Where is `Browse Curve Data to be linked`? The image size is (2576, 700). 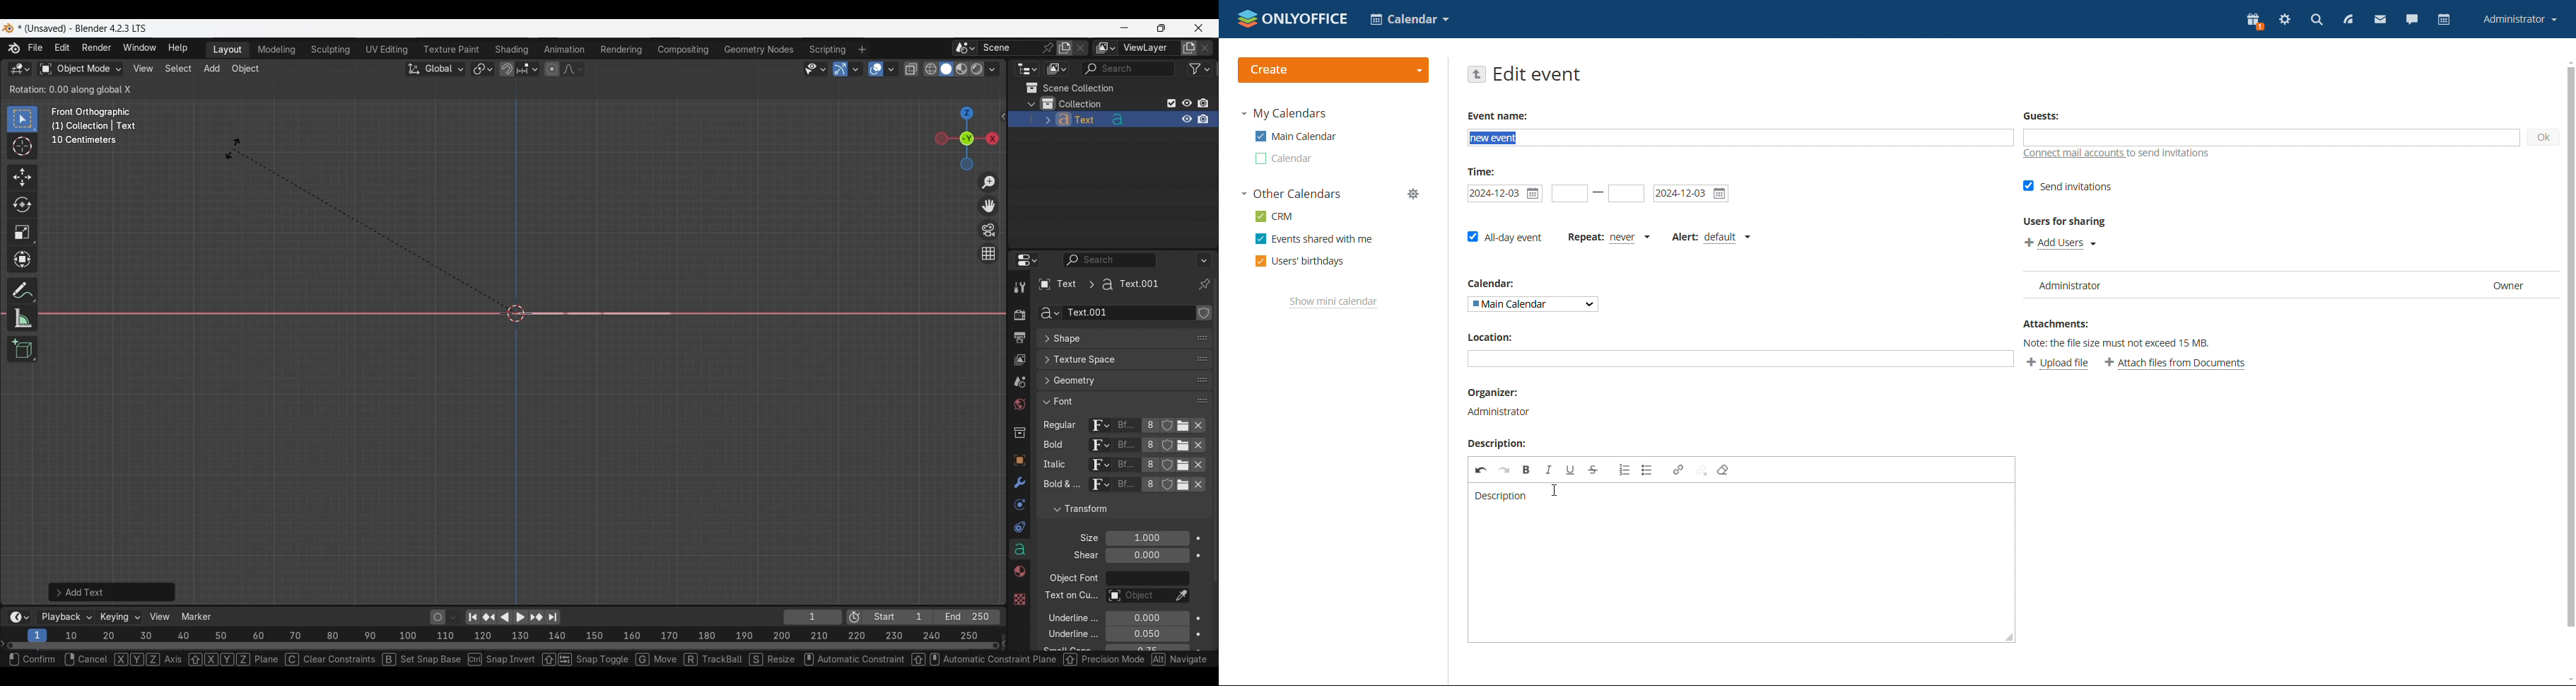
Browse Curve Data to be linked is located at coordinates (1048, 313).